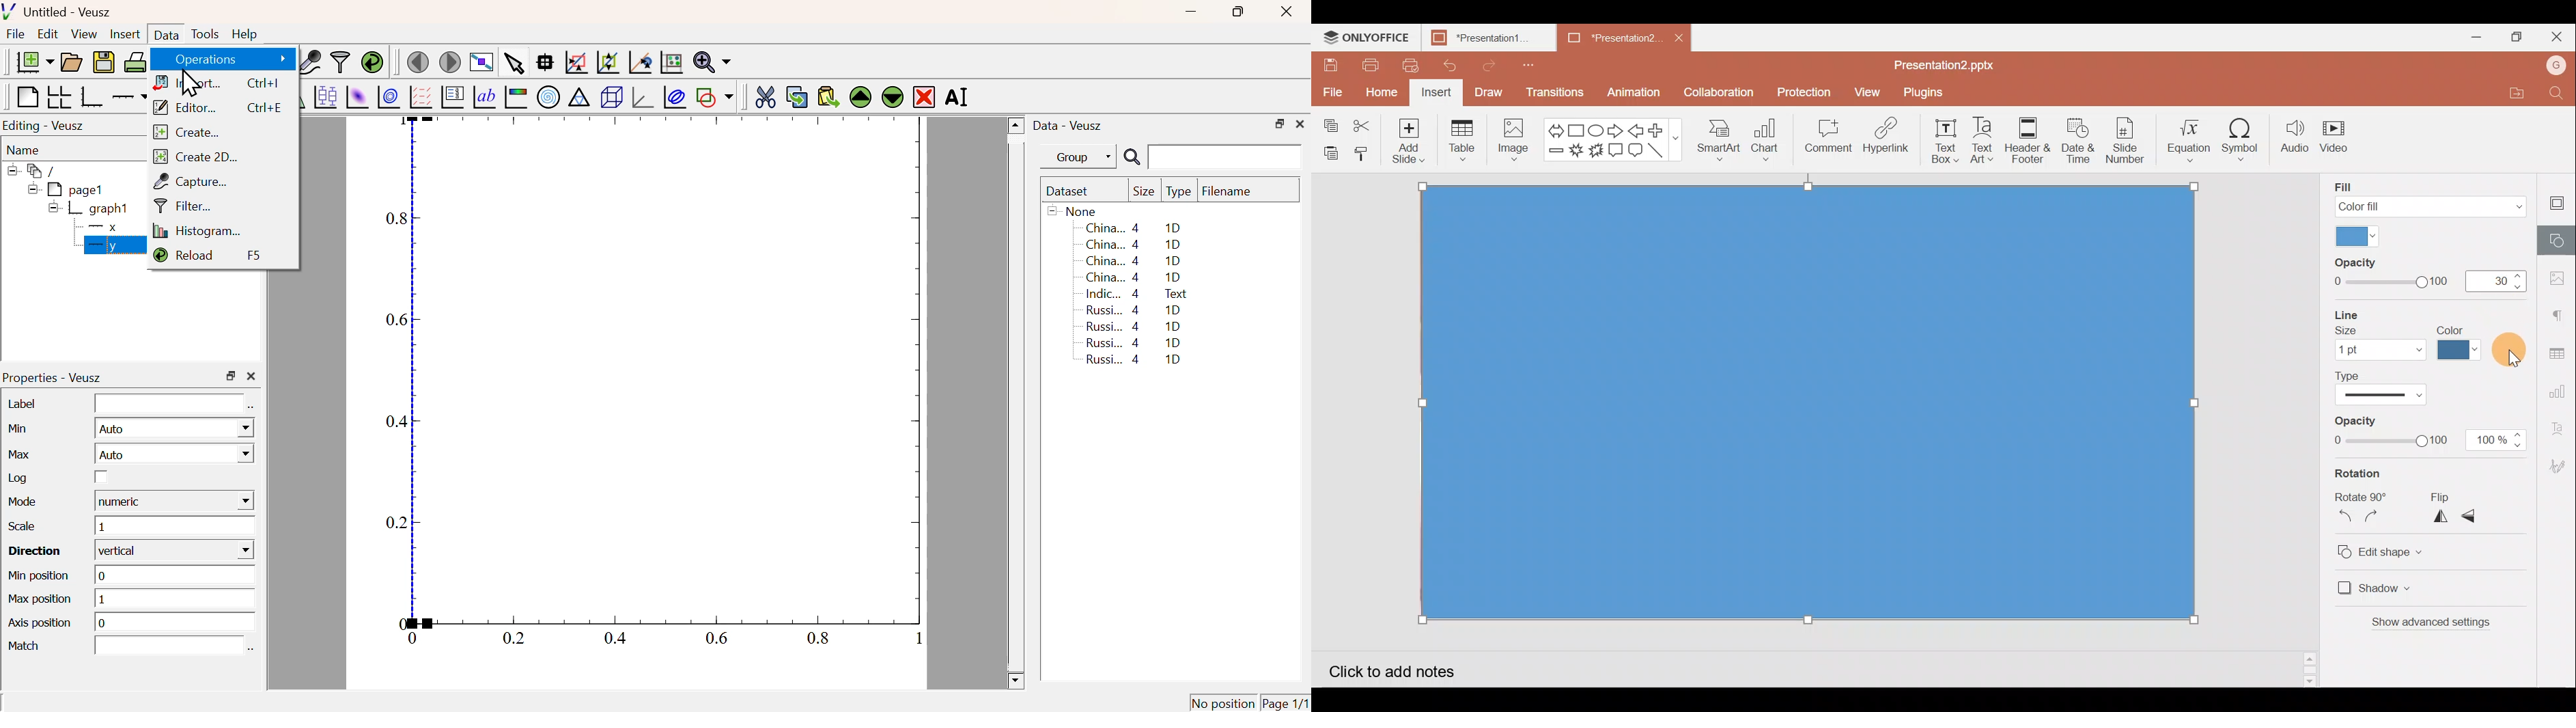 This screenshot has height=728, width=2576. What do you see at coordinates (2307, 667) in the screenshot?
I see `Slide bar` at bounding box center [2307, 667].